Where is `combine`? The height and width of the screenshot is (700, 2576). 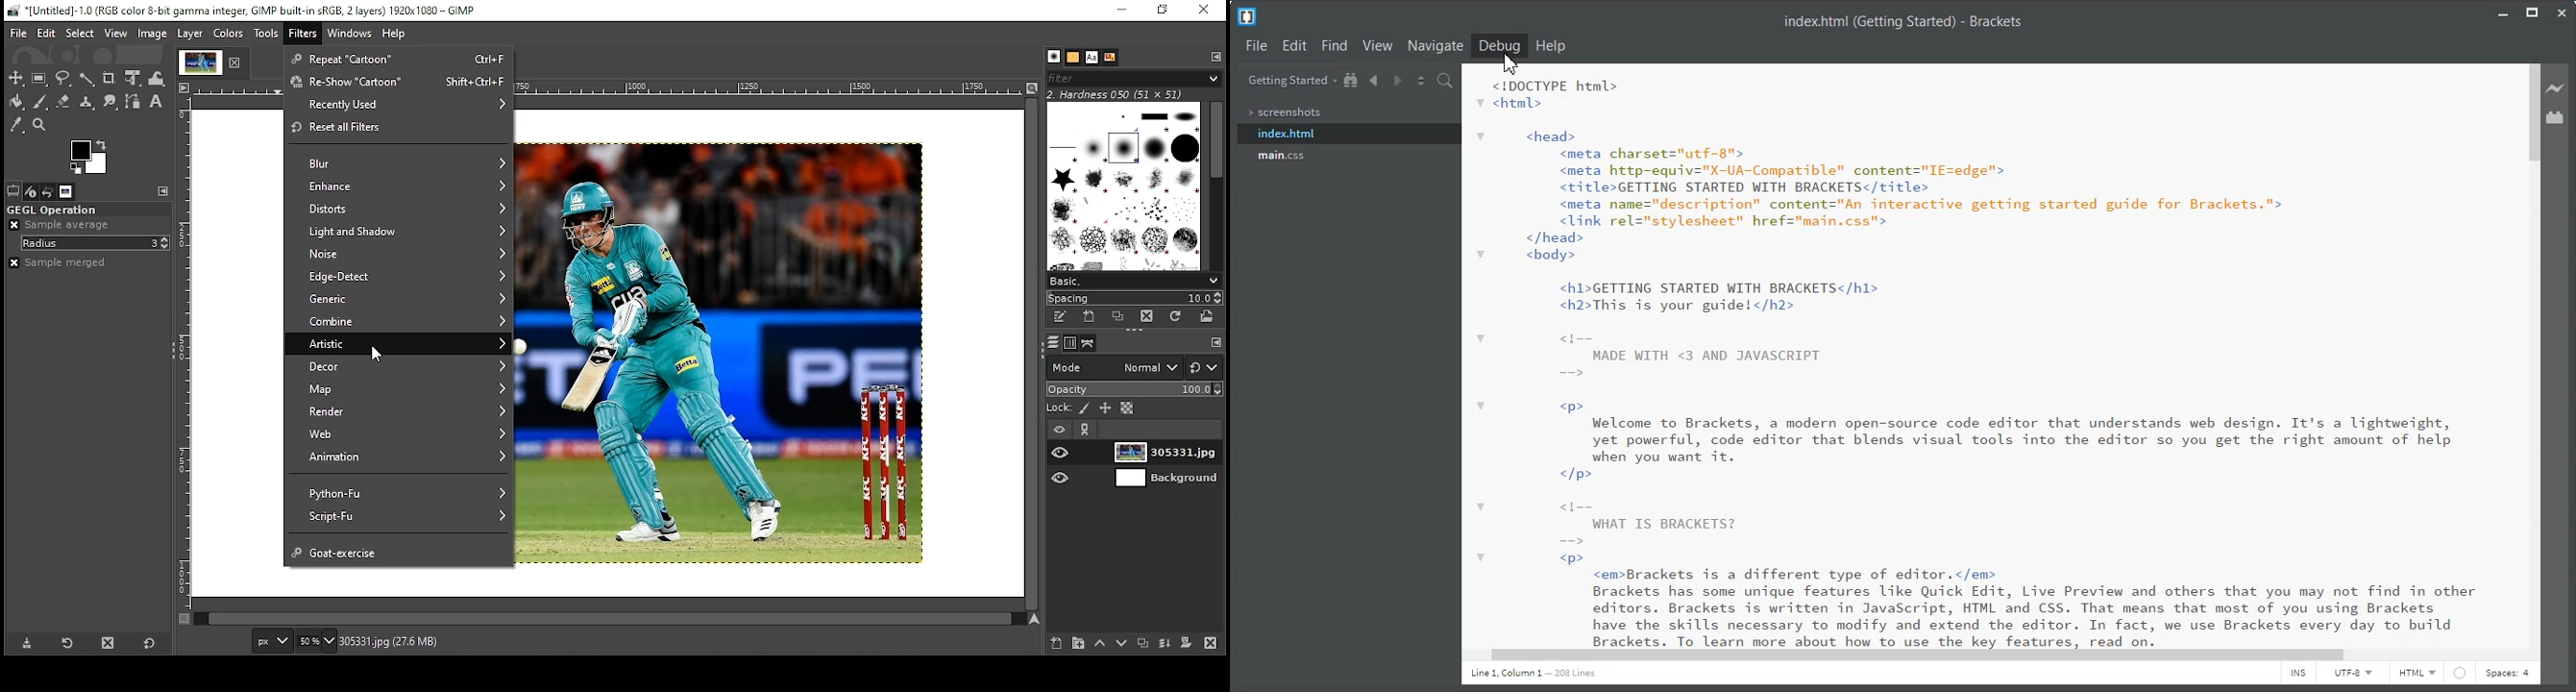 combine is located at coordinates (399, 321).